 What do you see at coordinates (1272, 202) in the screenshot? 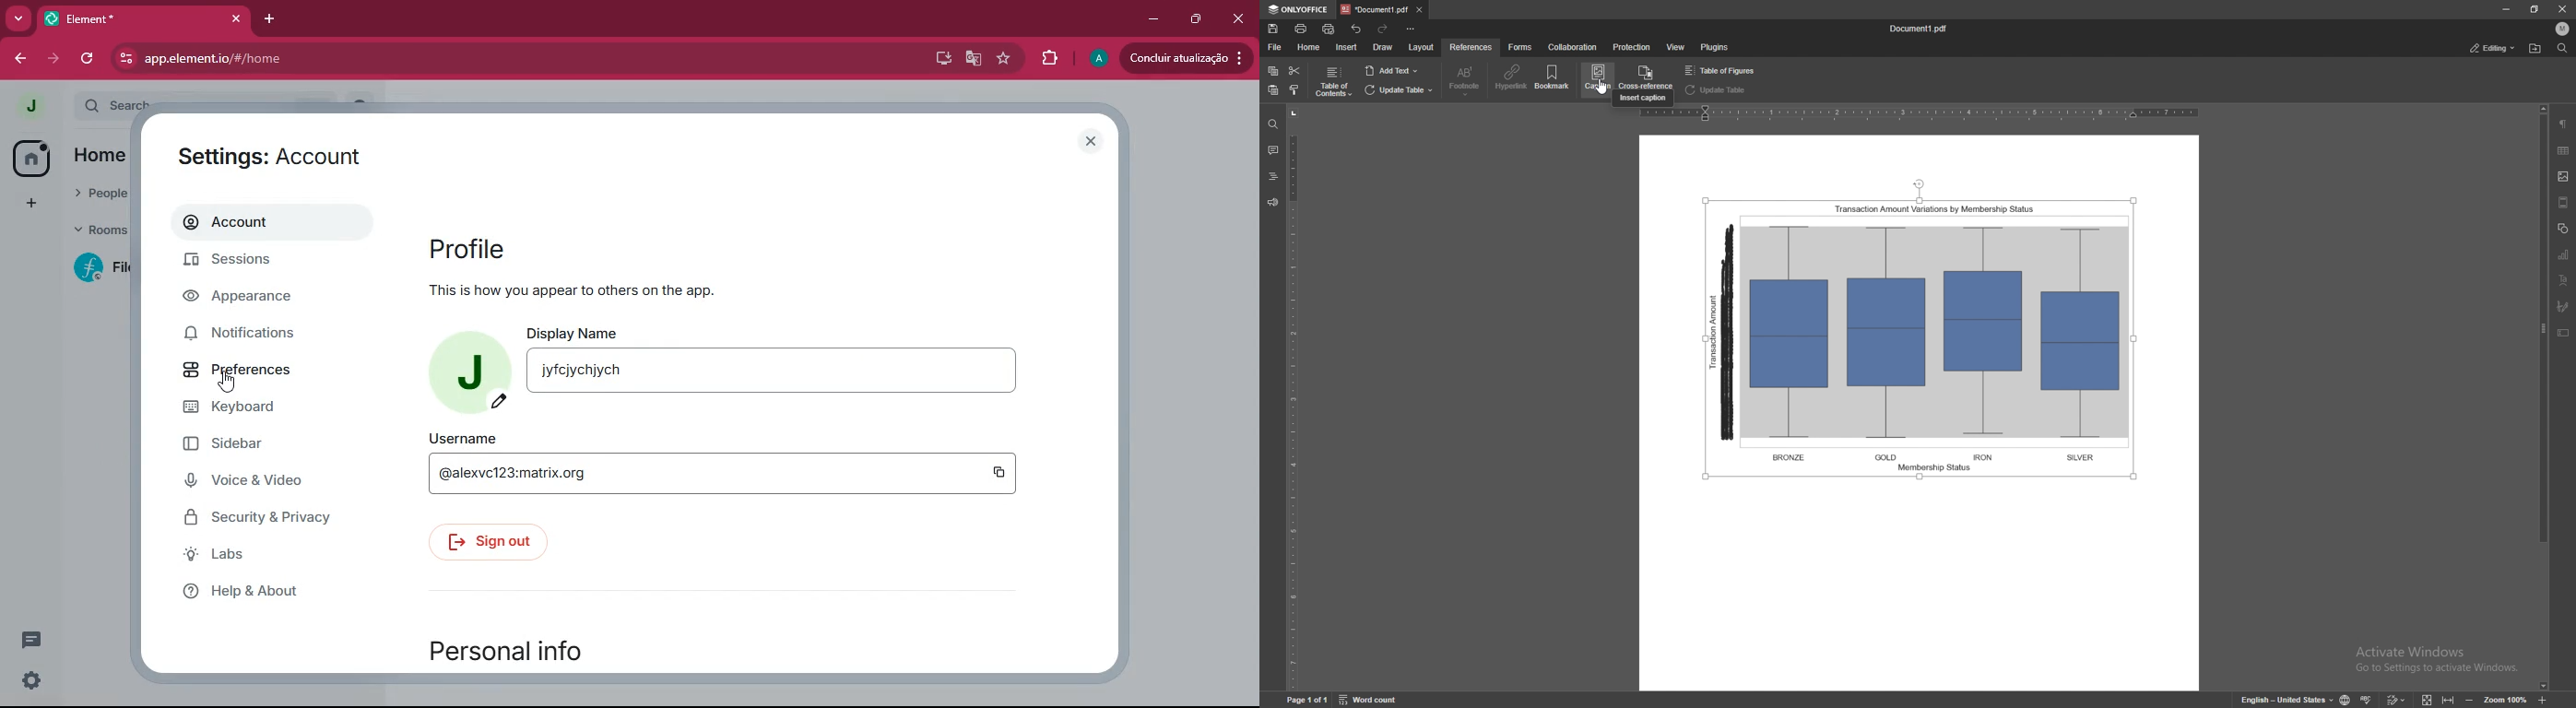
I see `feedback` at bounding box center [1272, 202].